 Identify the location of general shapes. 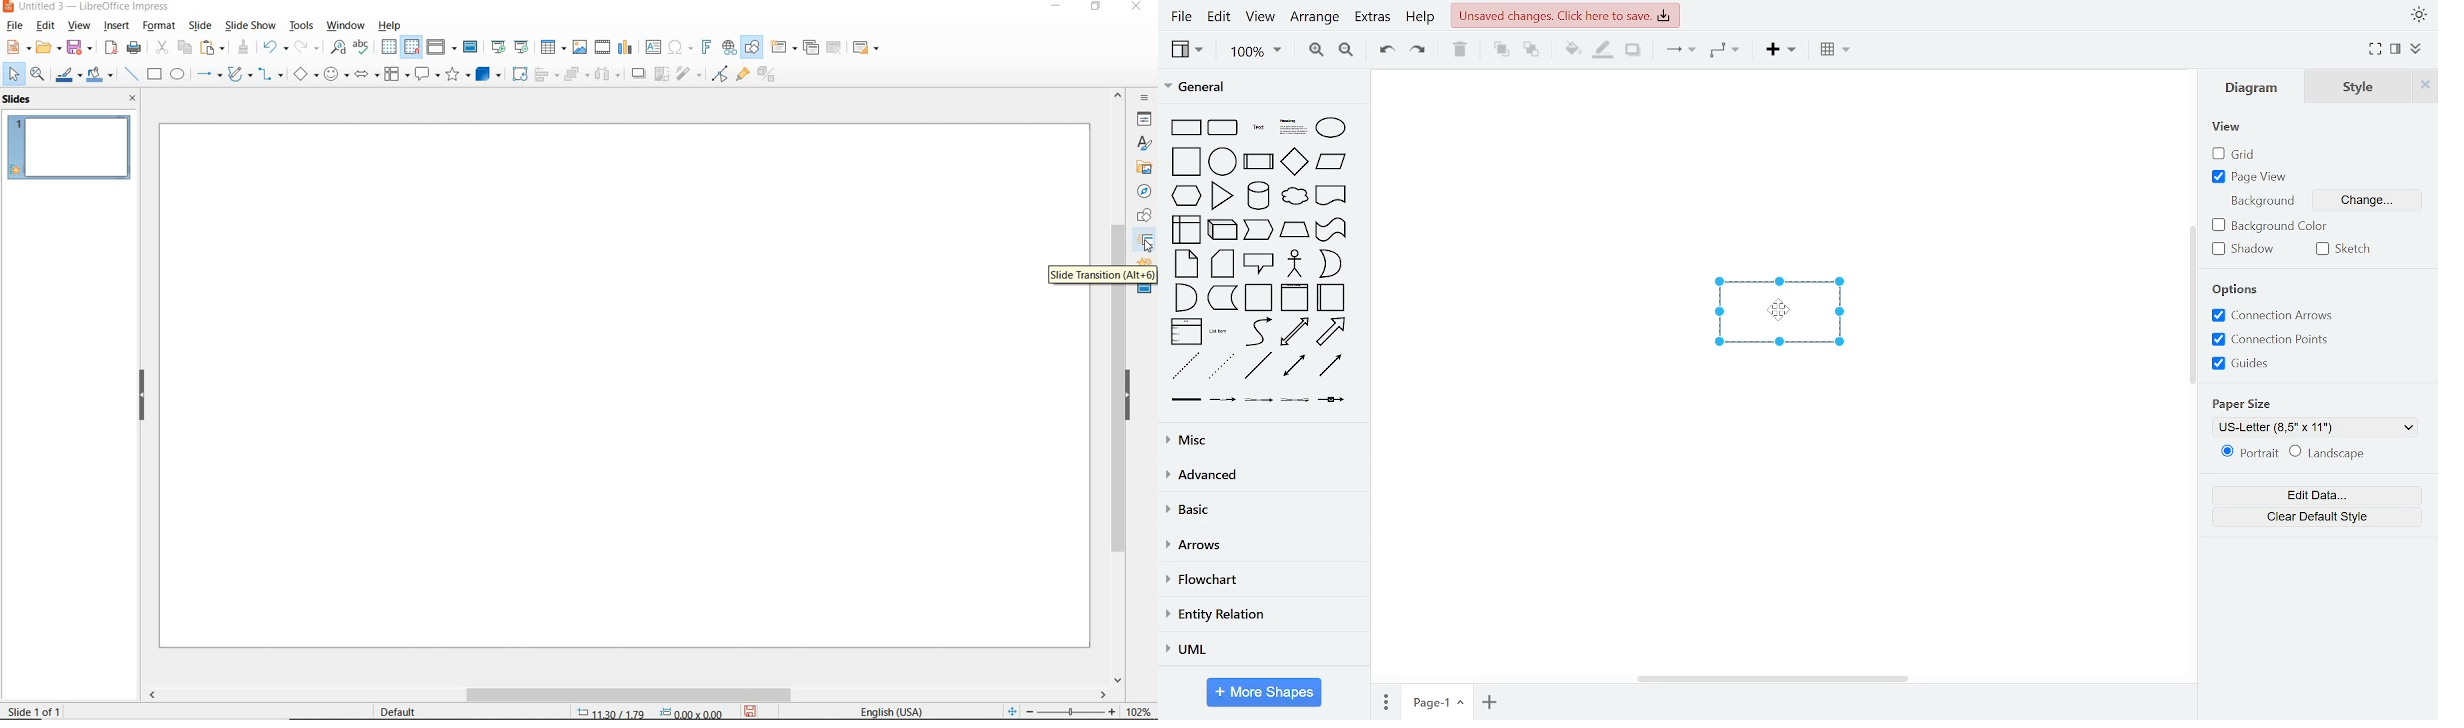
(1256, 195).